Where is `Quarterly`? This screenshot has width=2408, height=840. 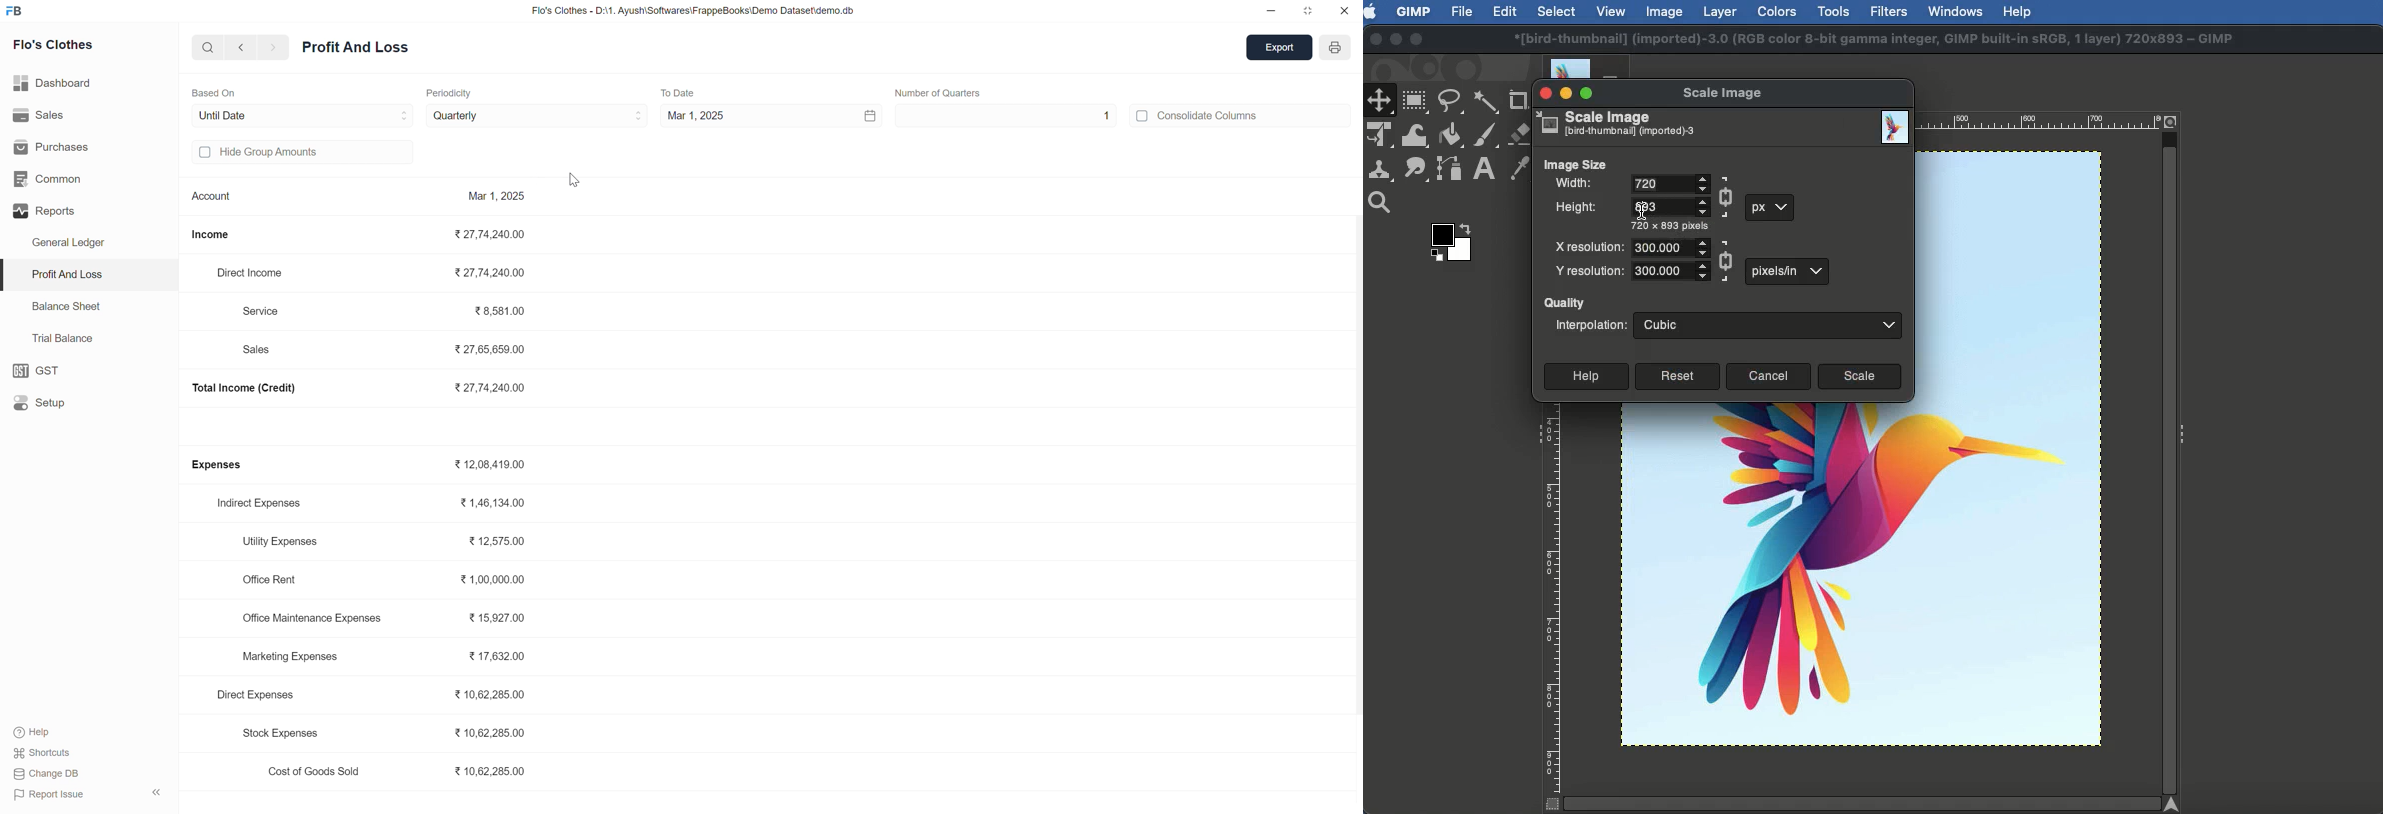 Quarterly is located at coordinates (453, 116).